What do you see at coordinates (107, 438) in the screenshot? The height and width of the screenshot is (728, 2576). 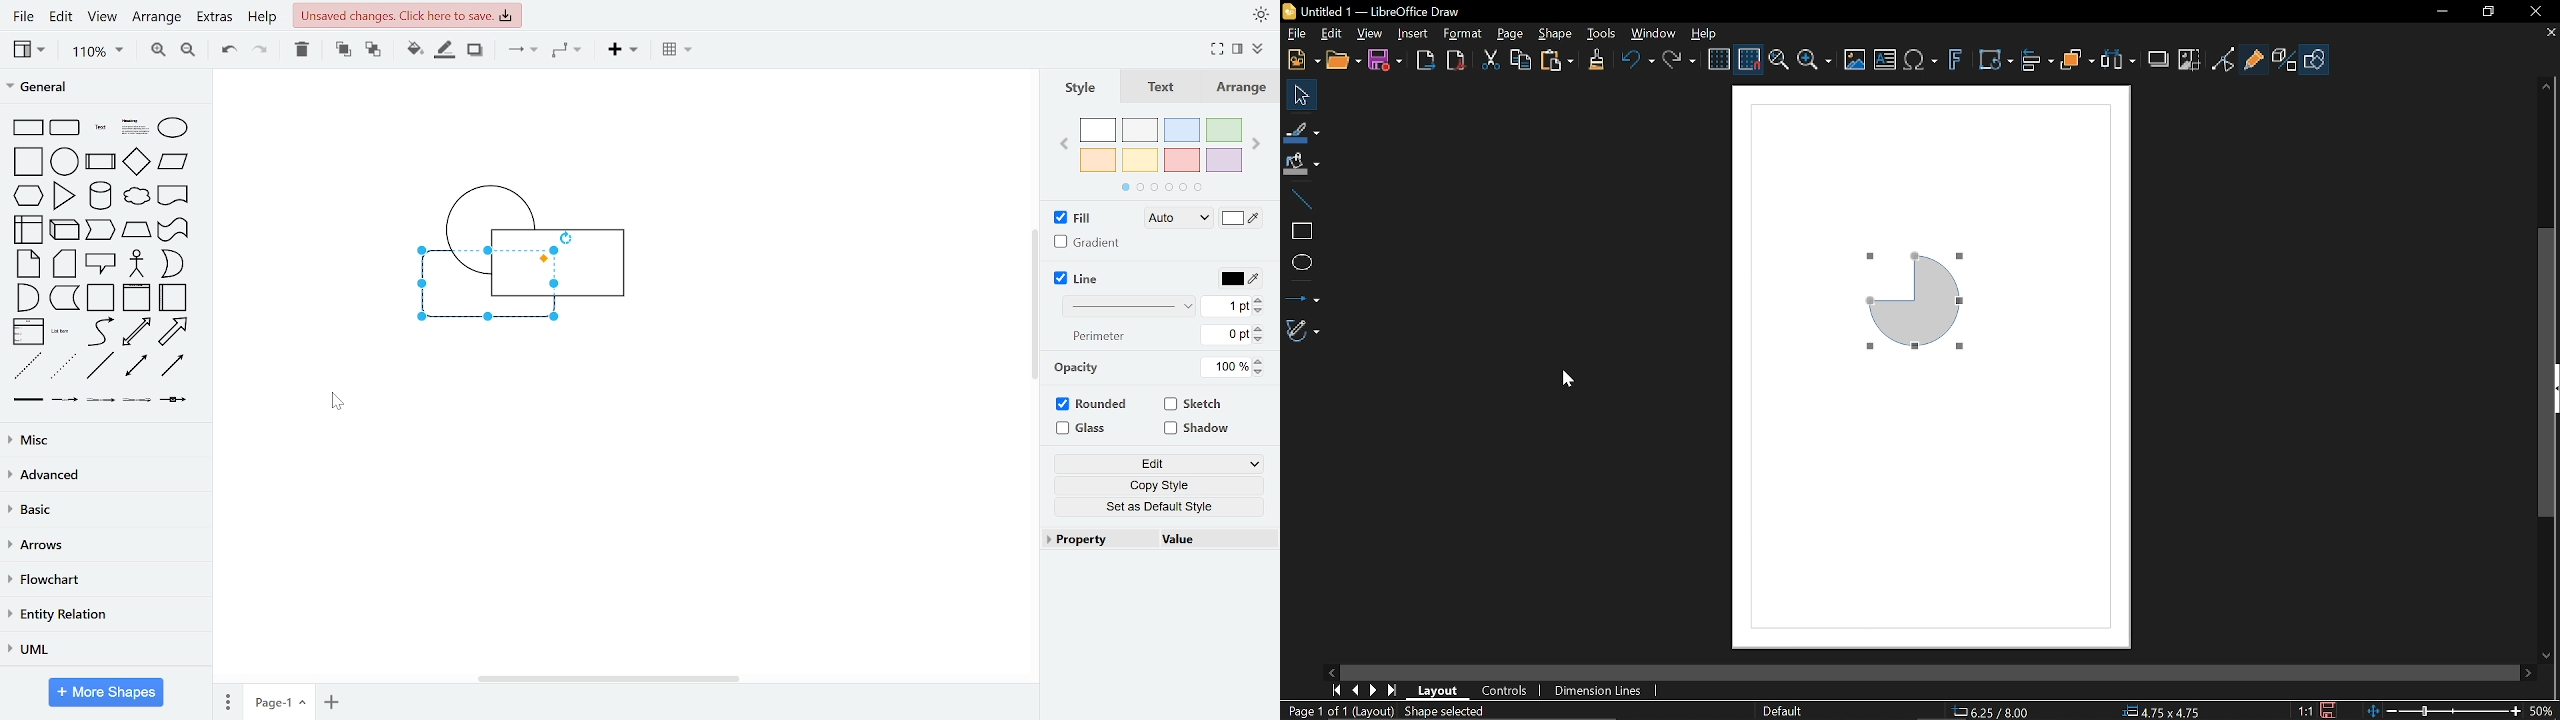 I see `misc` at bounding box center [107, 438].